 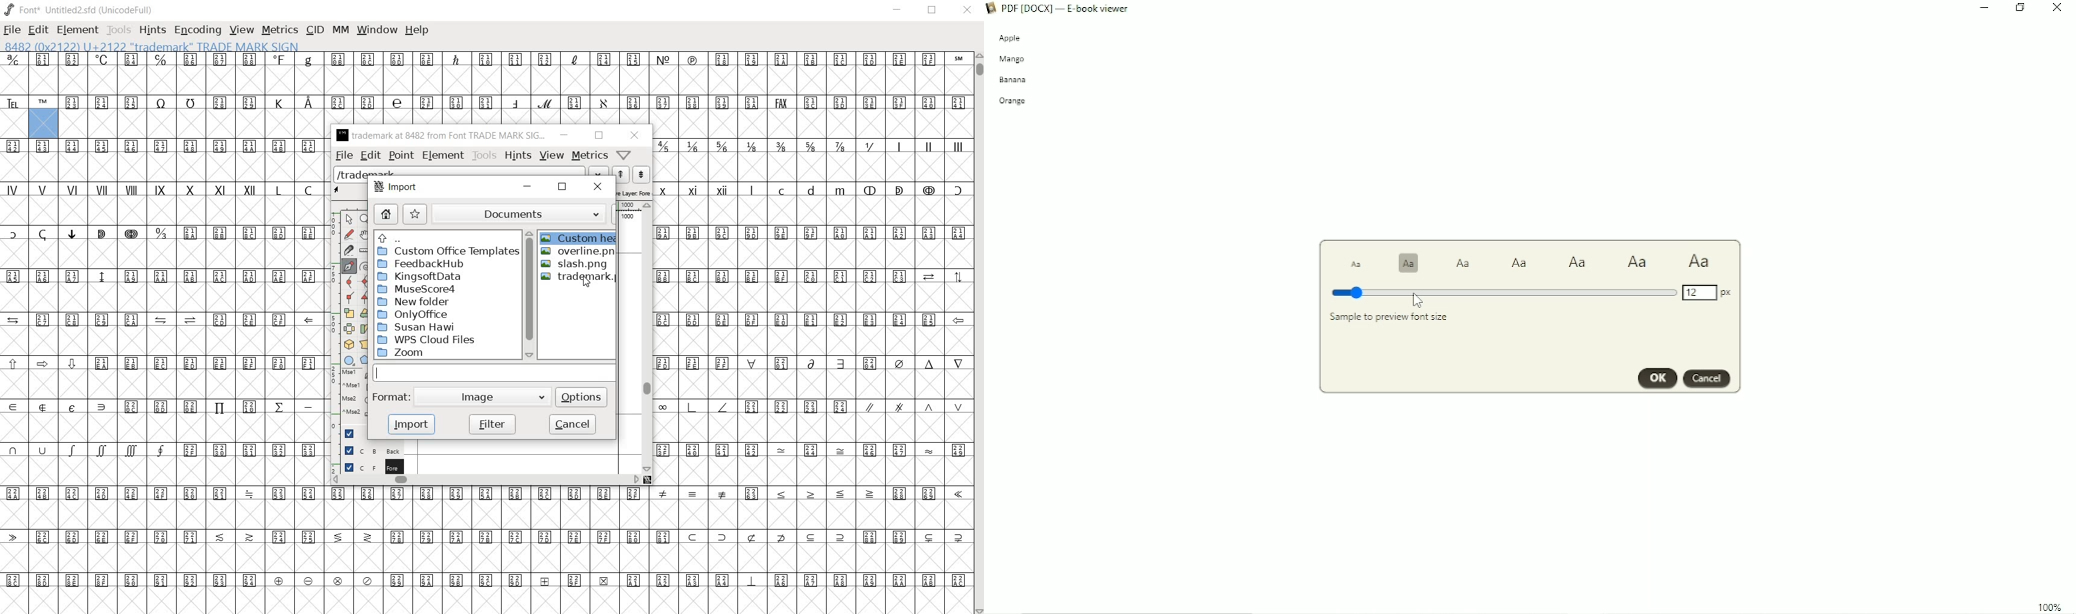 I want to click on roman characters, so click(x=698, y=203).